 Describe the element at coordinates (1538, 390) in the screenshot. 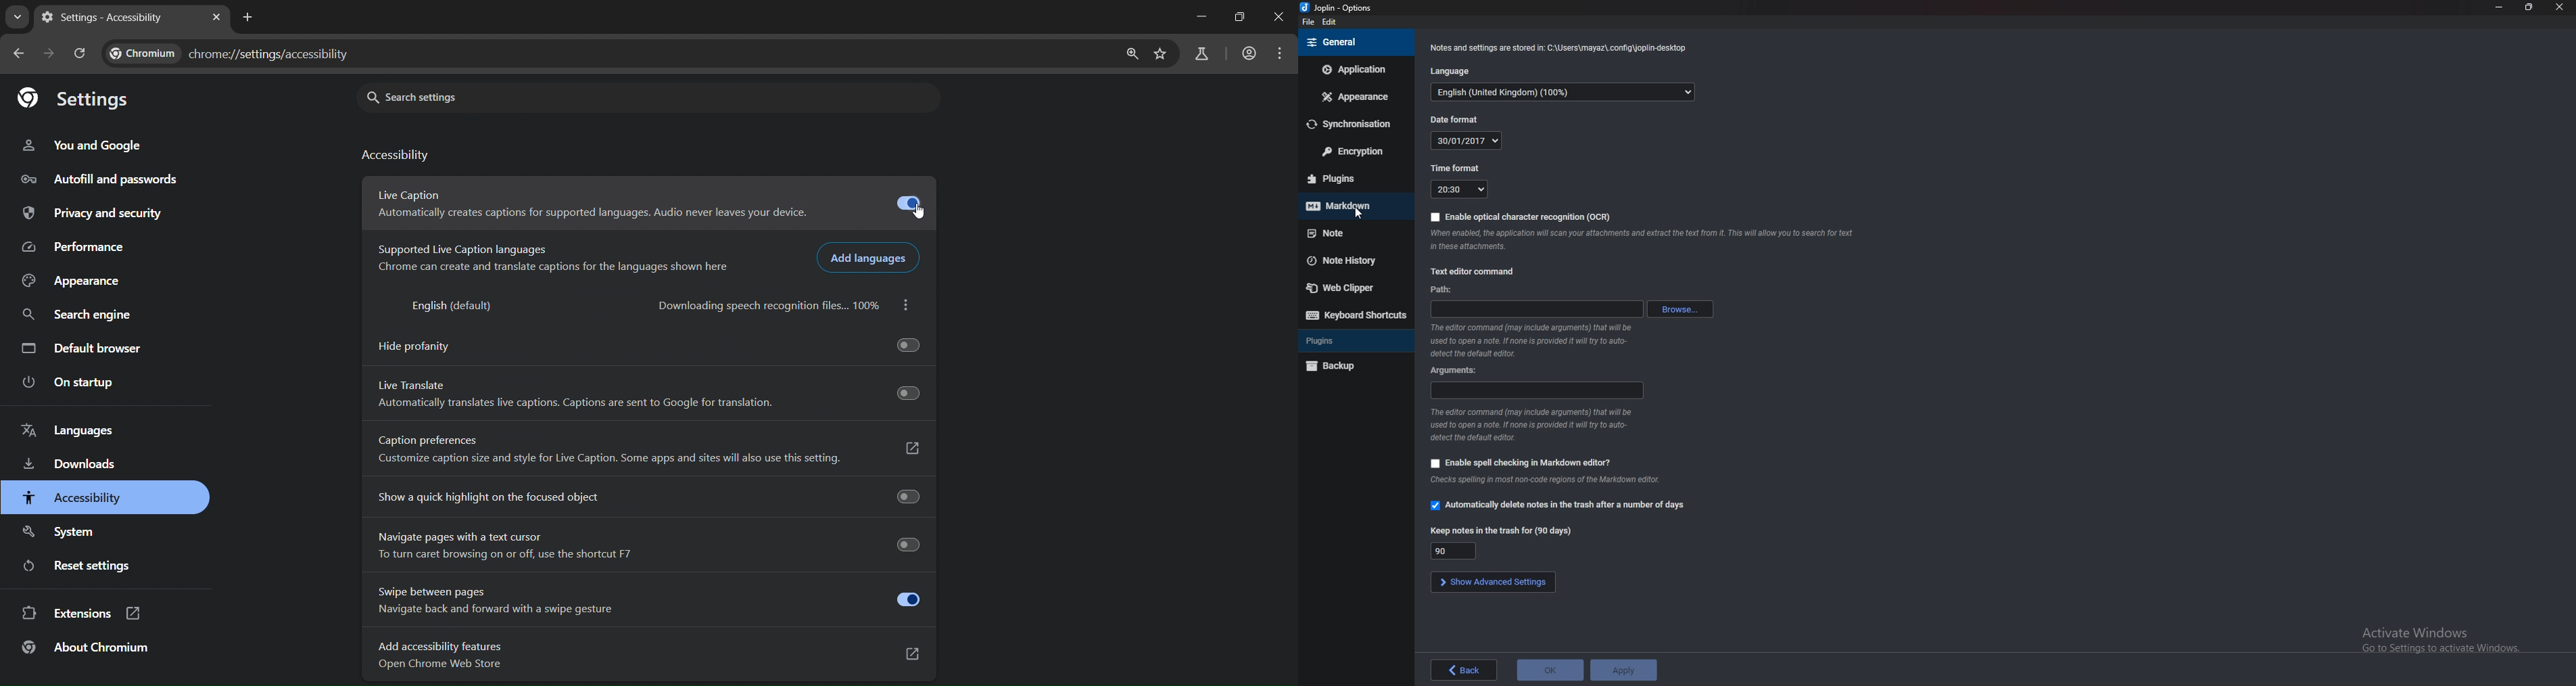

I see `Arguments` at that location.